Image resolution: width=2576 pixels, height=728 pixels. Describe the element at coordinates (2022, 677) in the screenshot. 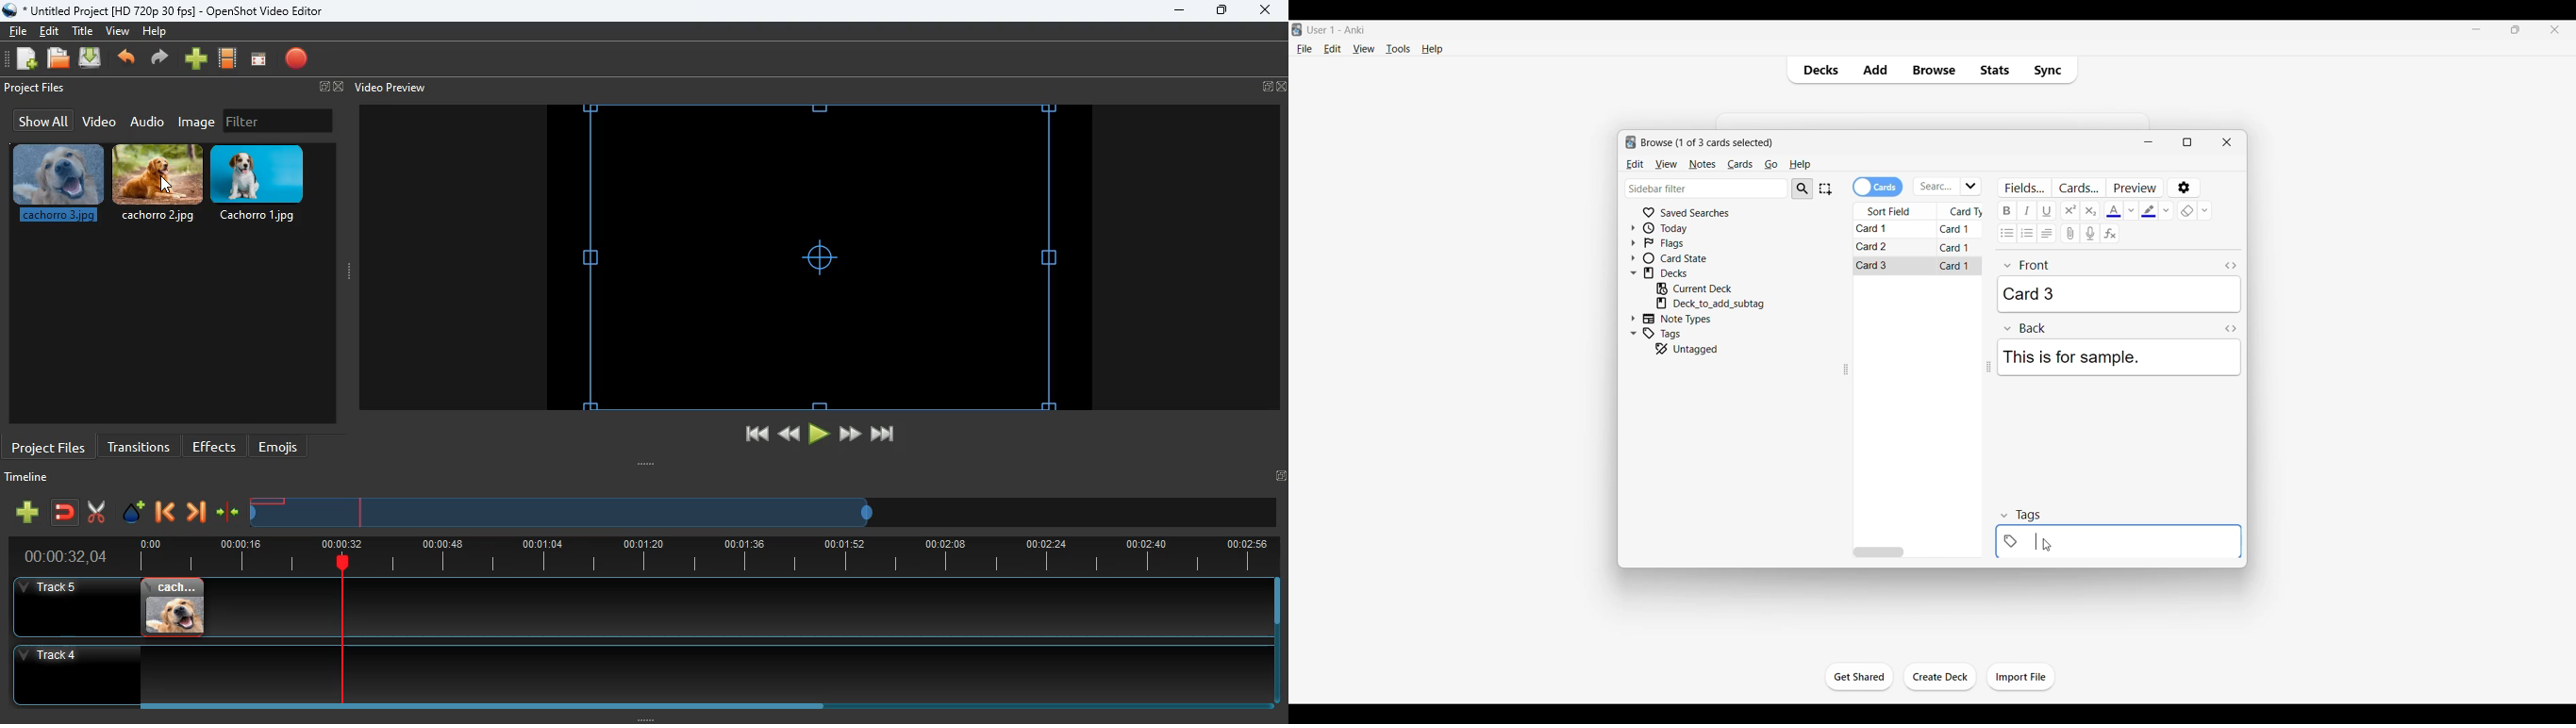

I see `Click to import file` at that location.